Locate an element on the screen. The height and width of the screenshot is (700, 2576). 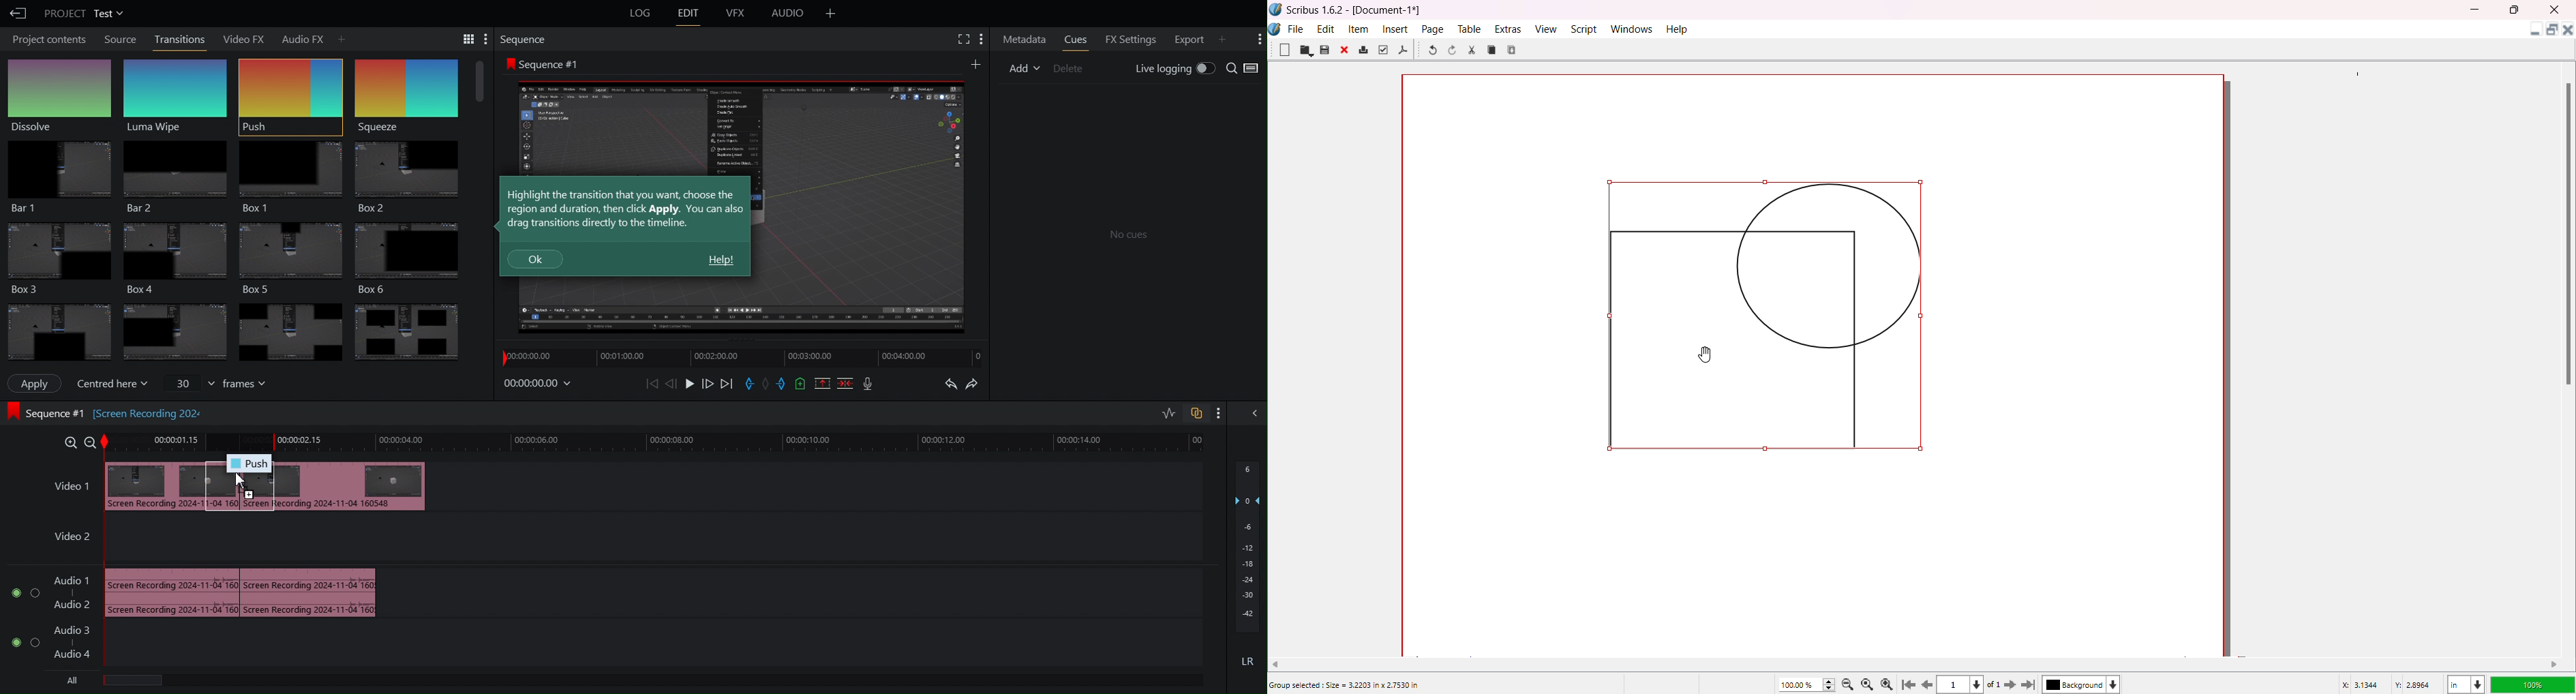
toggle is located at coordinates (33, 642).